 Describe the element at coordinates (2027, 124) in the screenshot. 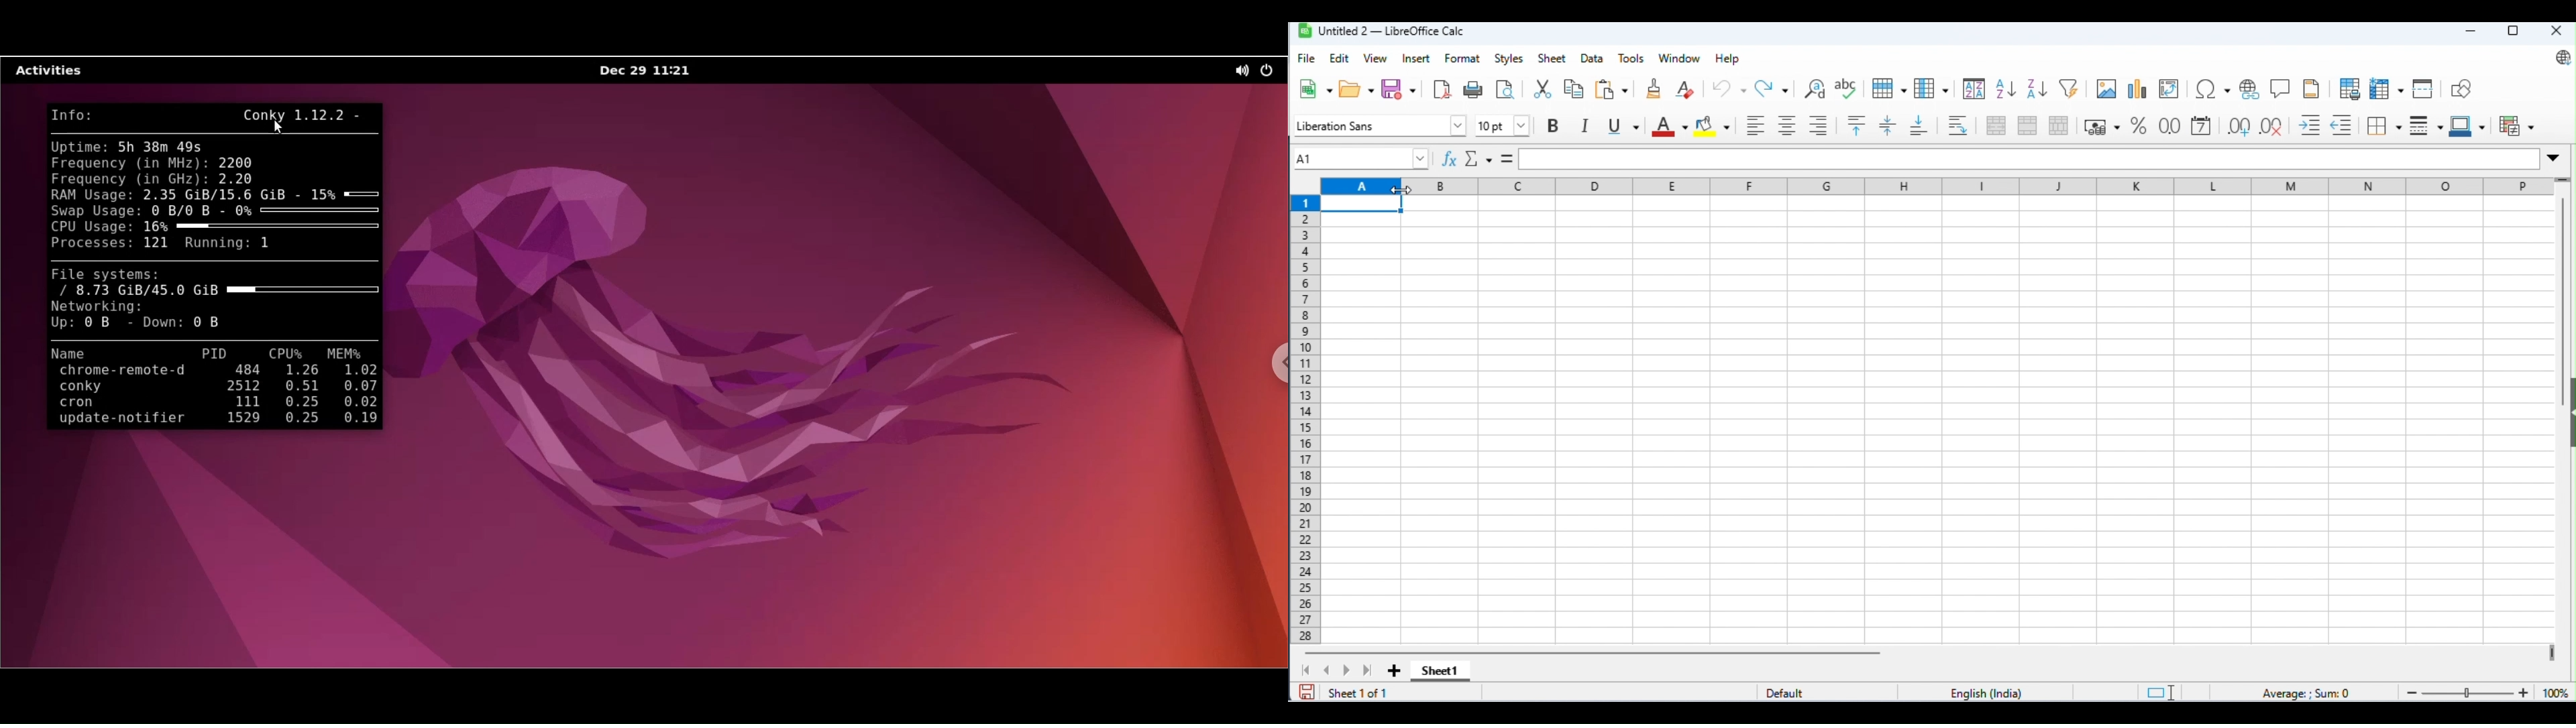

I see `merge cells` at that location.